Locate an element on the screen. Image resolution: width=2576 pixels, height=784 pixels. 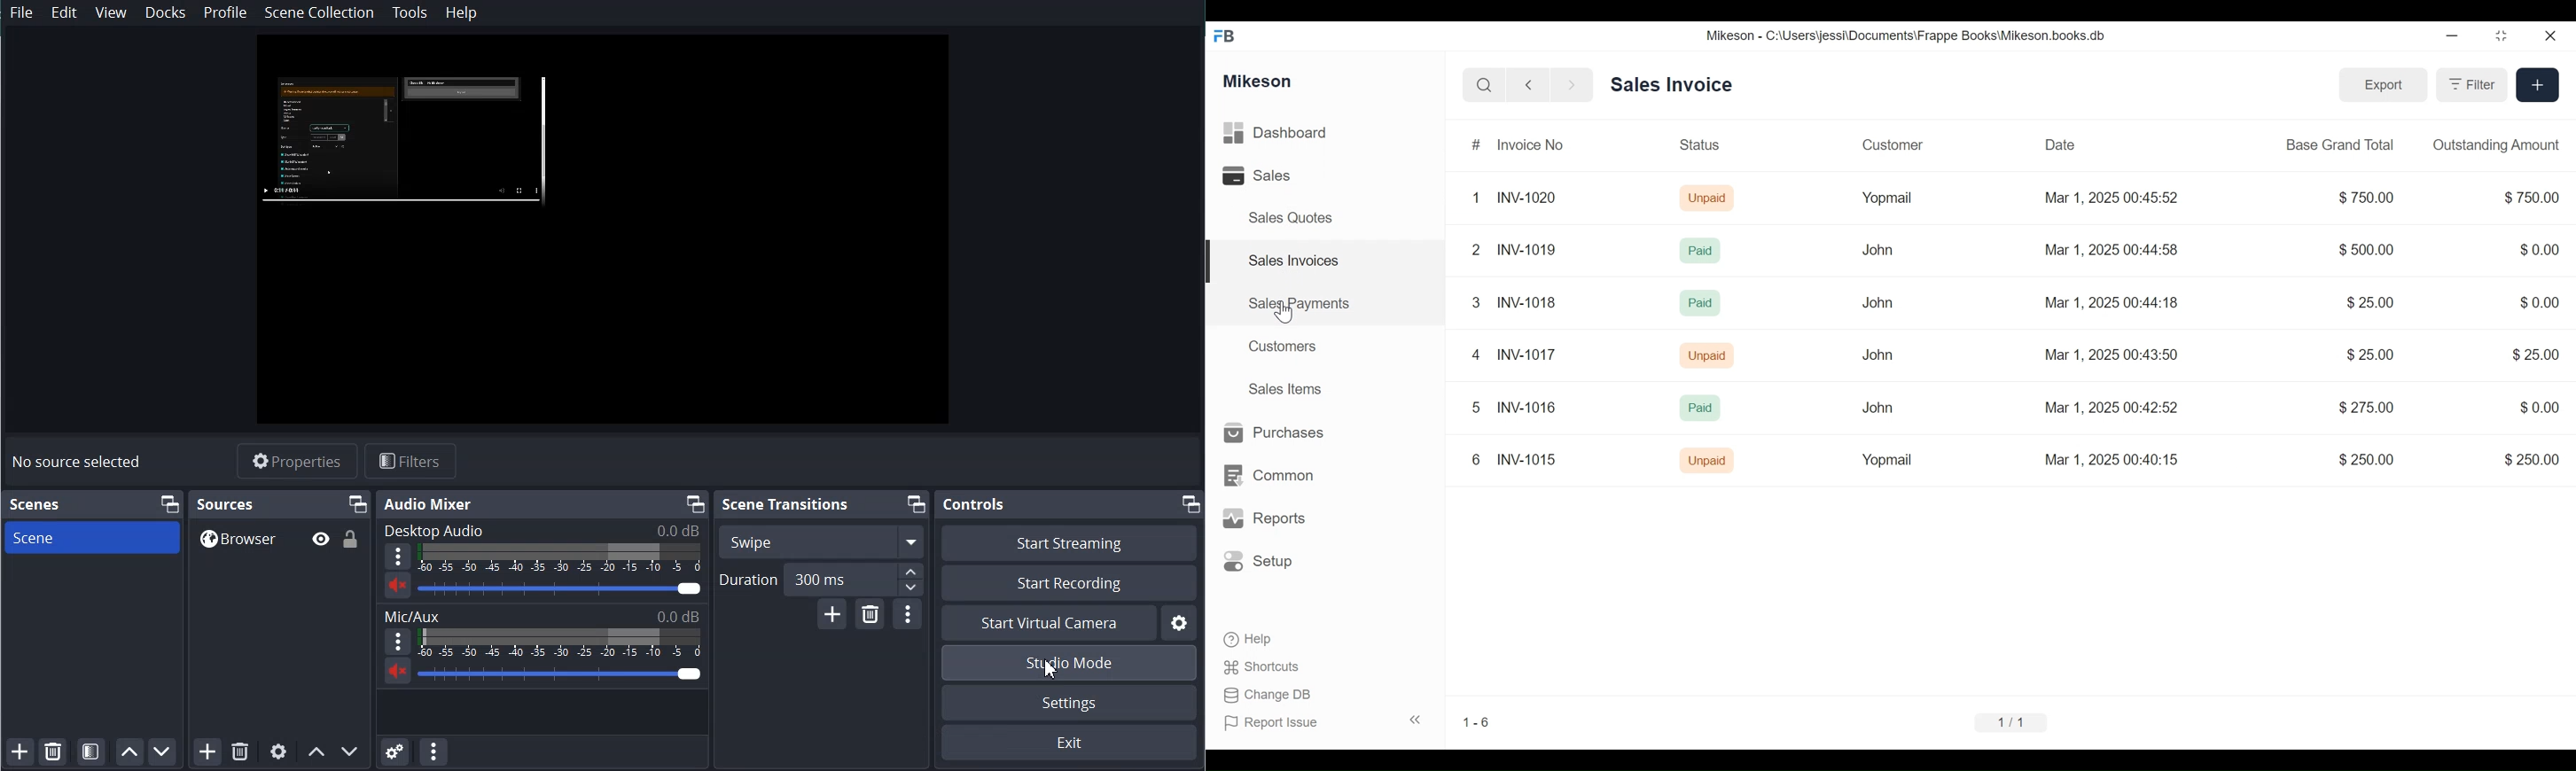
INV-1019 is located at coordinates (1526, 248).